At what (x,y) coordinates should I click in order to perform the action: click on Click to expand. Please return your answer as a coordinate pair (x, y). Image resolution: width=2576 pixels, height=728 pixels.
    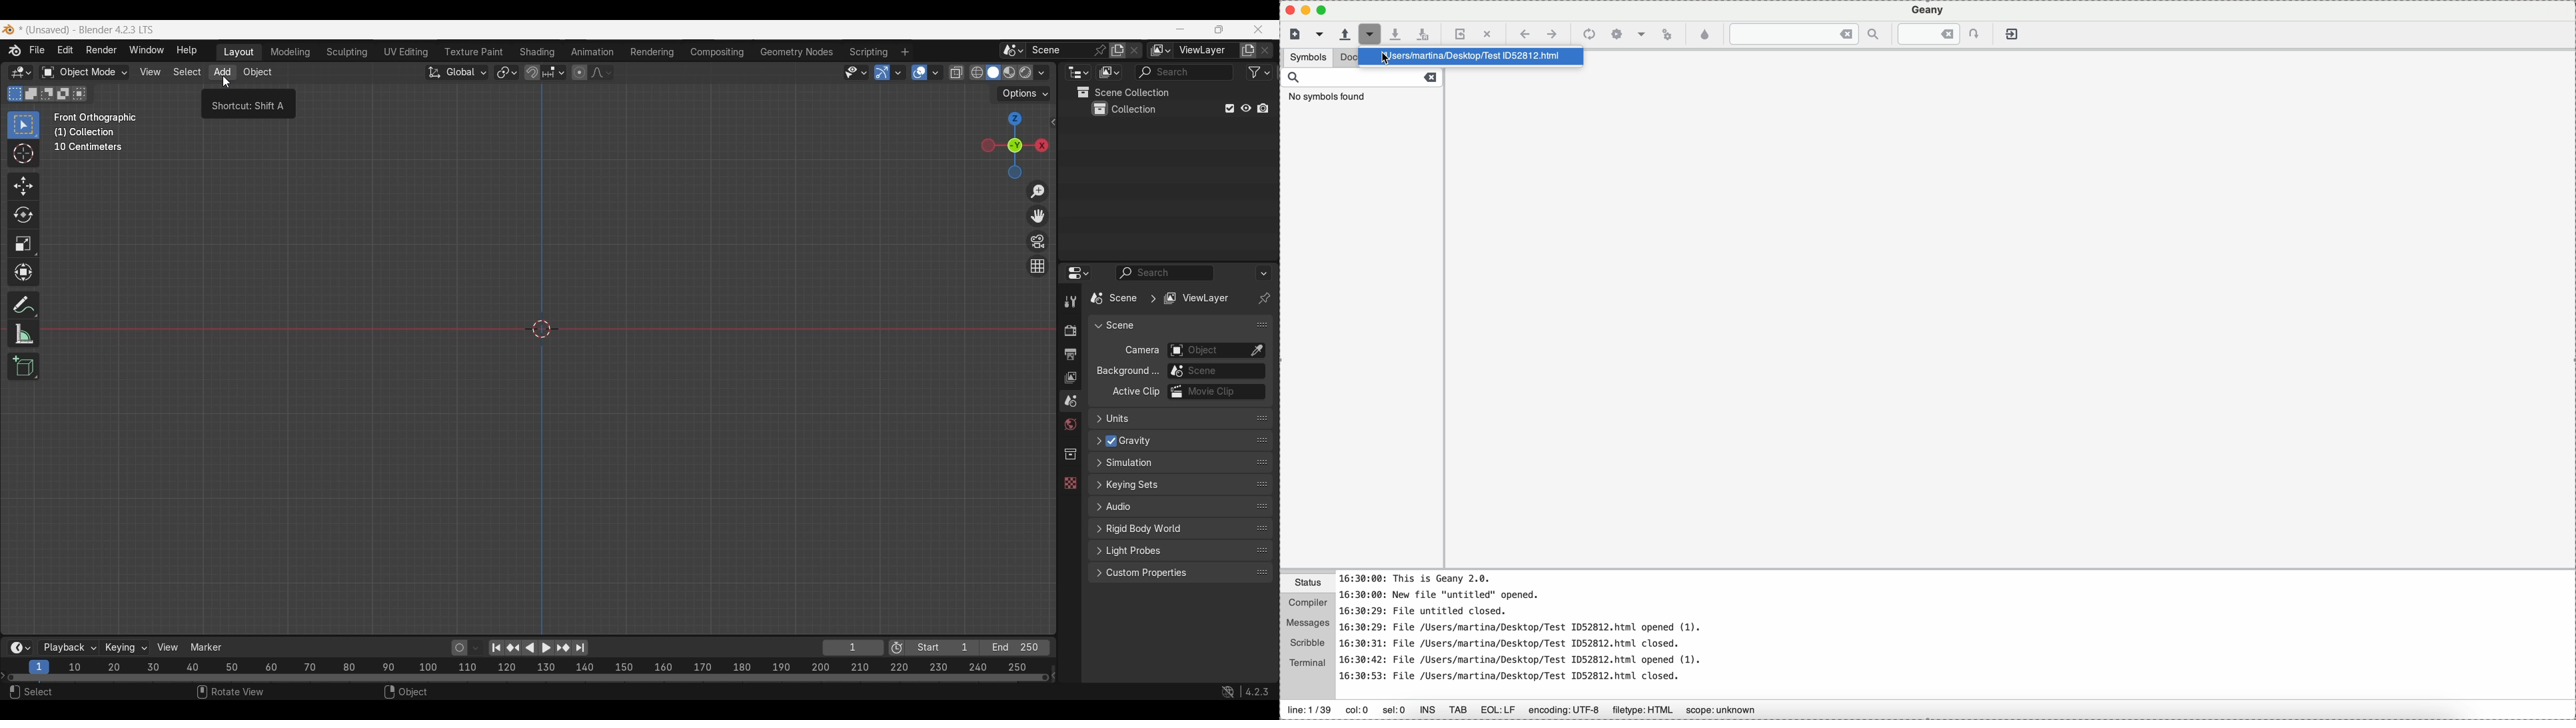
    Looking at the image, I should click on (1171, 417).